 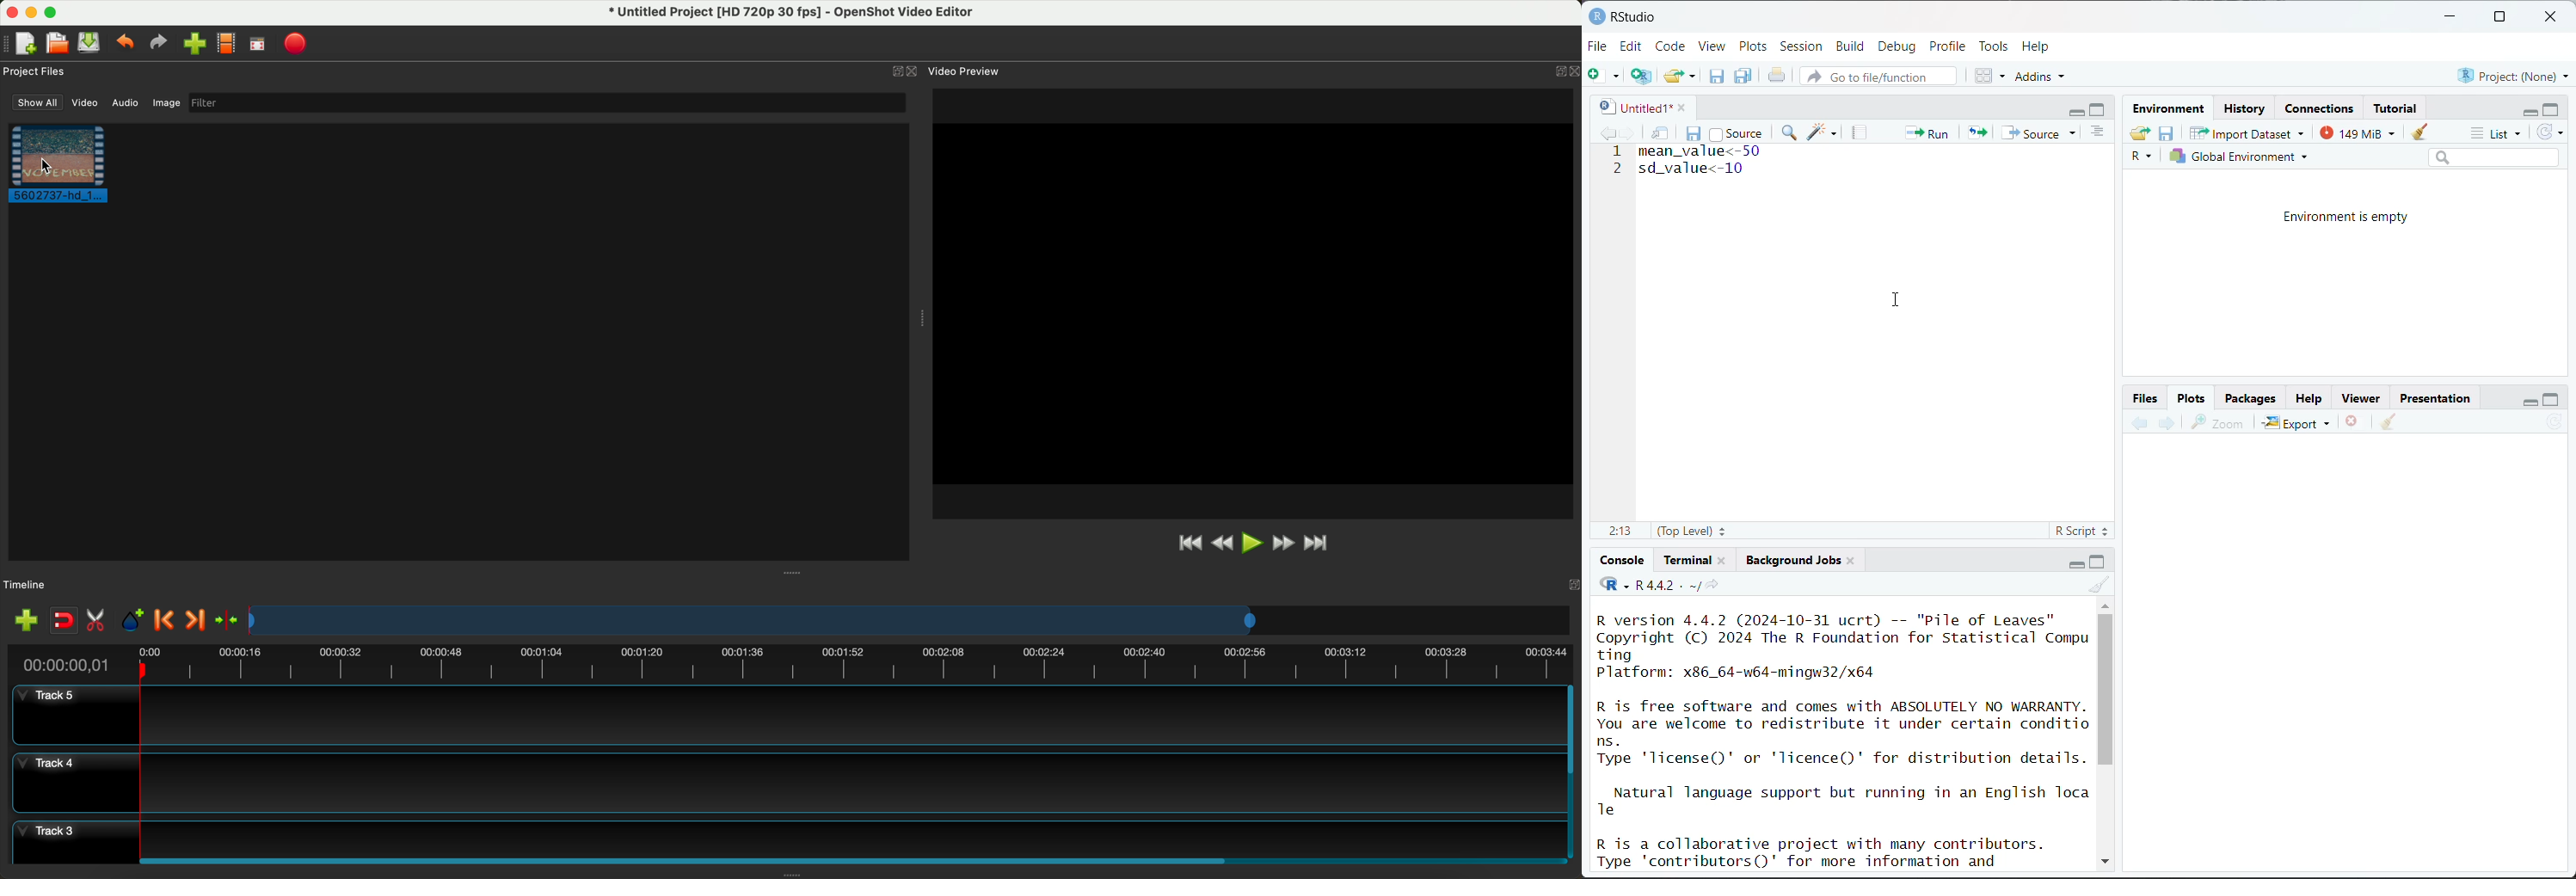 What do you see at coordinates (1744, 76) in the screenshot?
I see `save all open documents` at bounding box center [1744, 76].